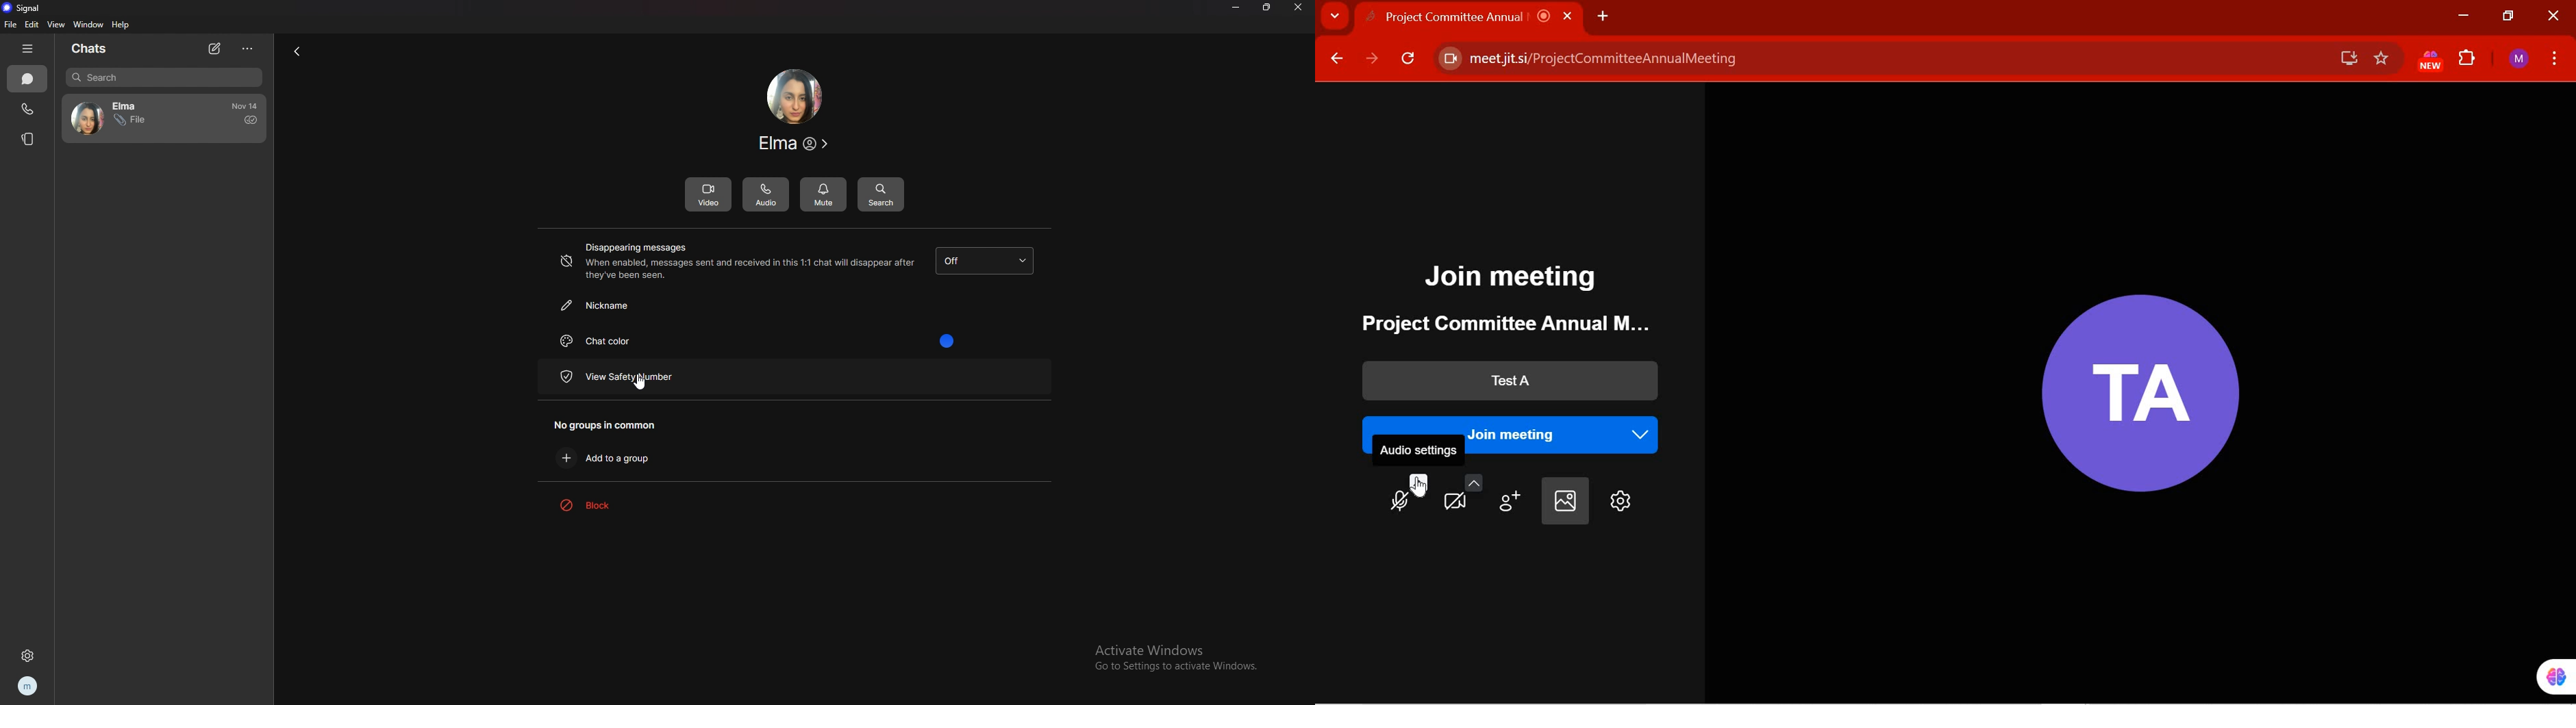 Image resolution: width=2576 pixels, height=728 pixels. I want to click on select background, so click(1563, 502).